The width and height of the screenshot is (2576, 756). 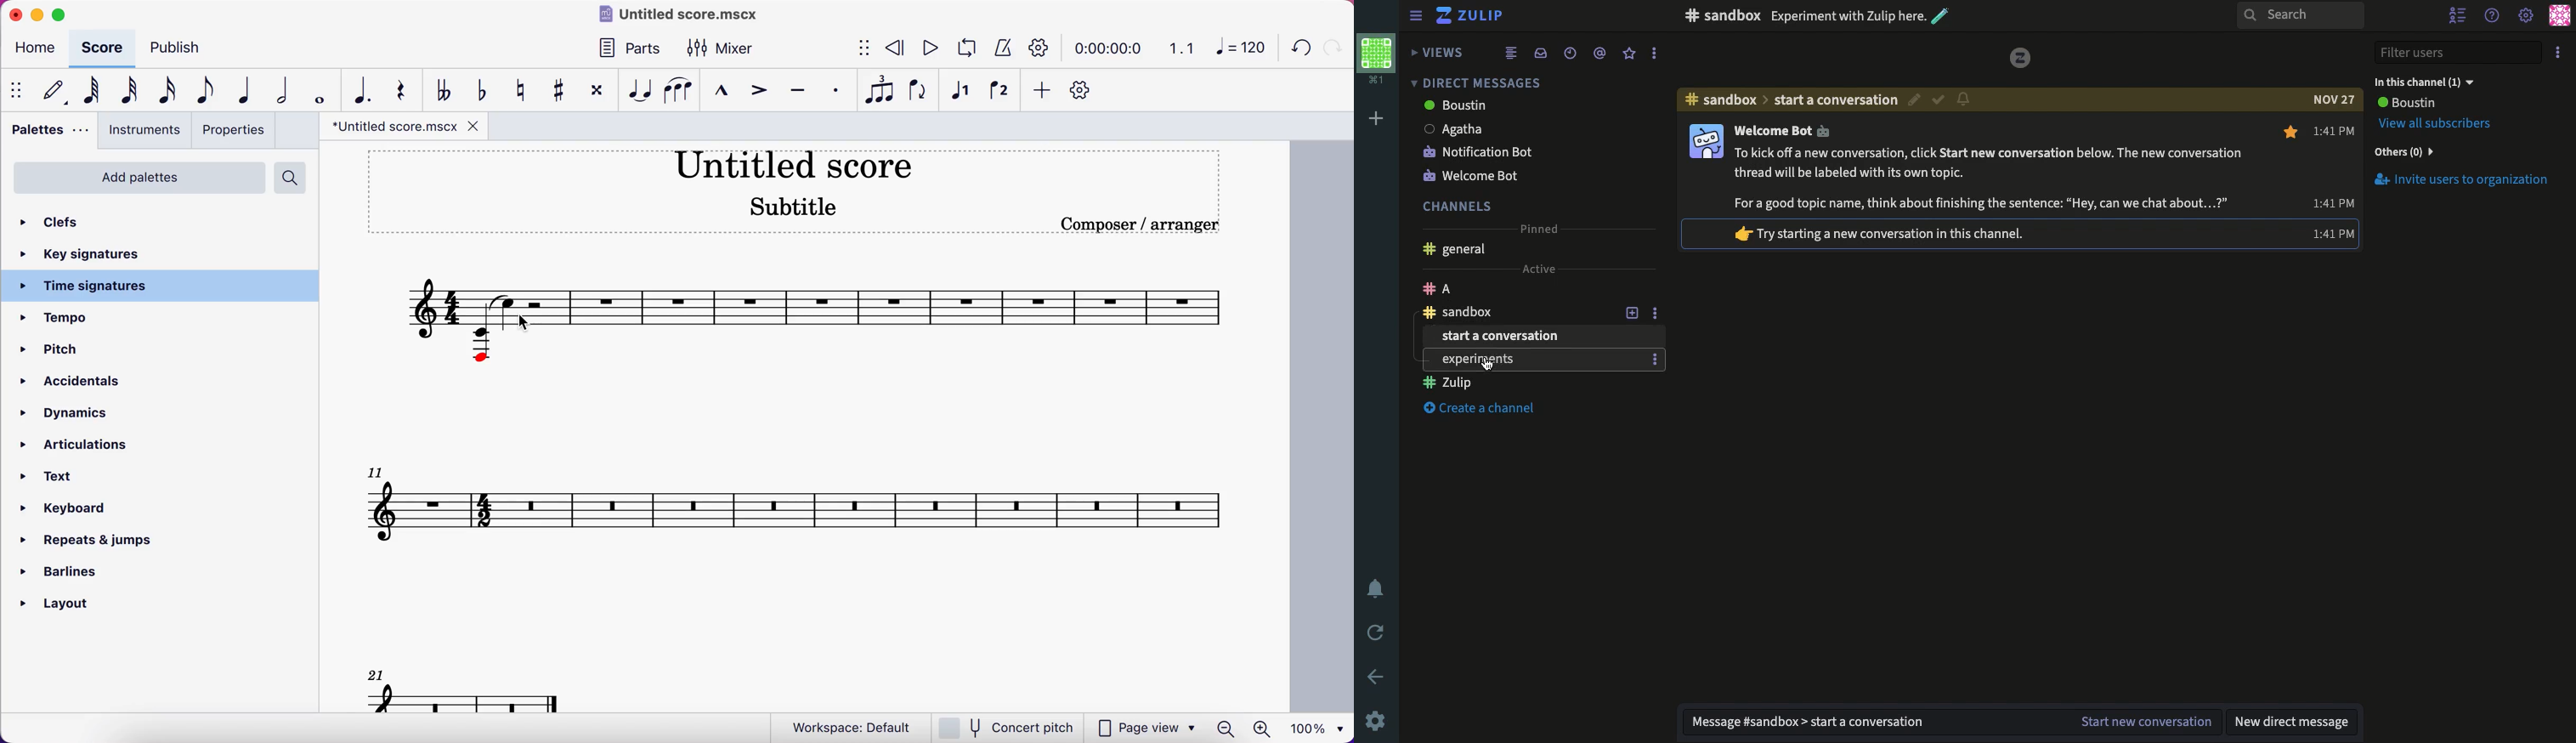 What do you see at coordinates (926, 49) in the screenshot?
I see `play` at bounding box center [926, 49].